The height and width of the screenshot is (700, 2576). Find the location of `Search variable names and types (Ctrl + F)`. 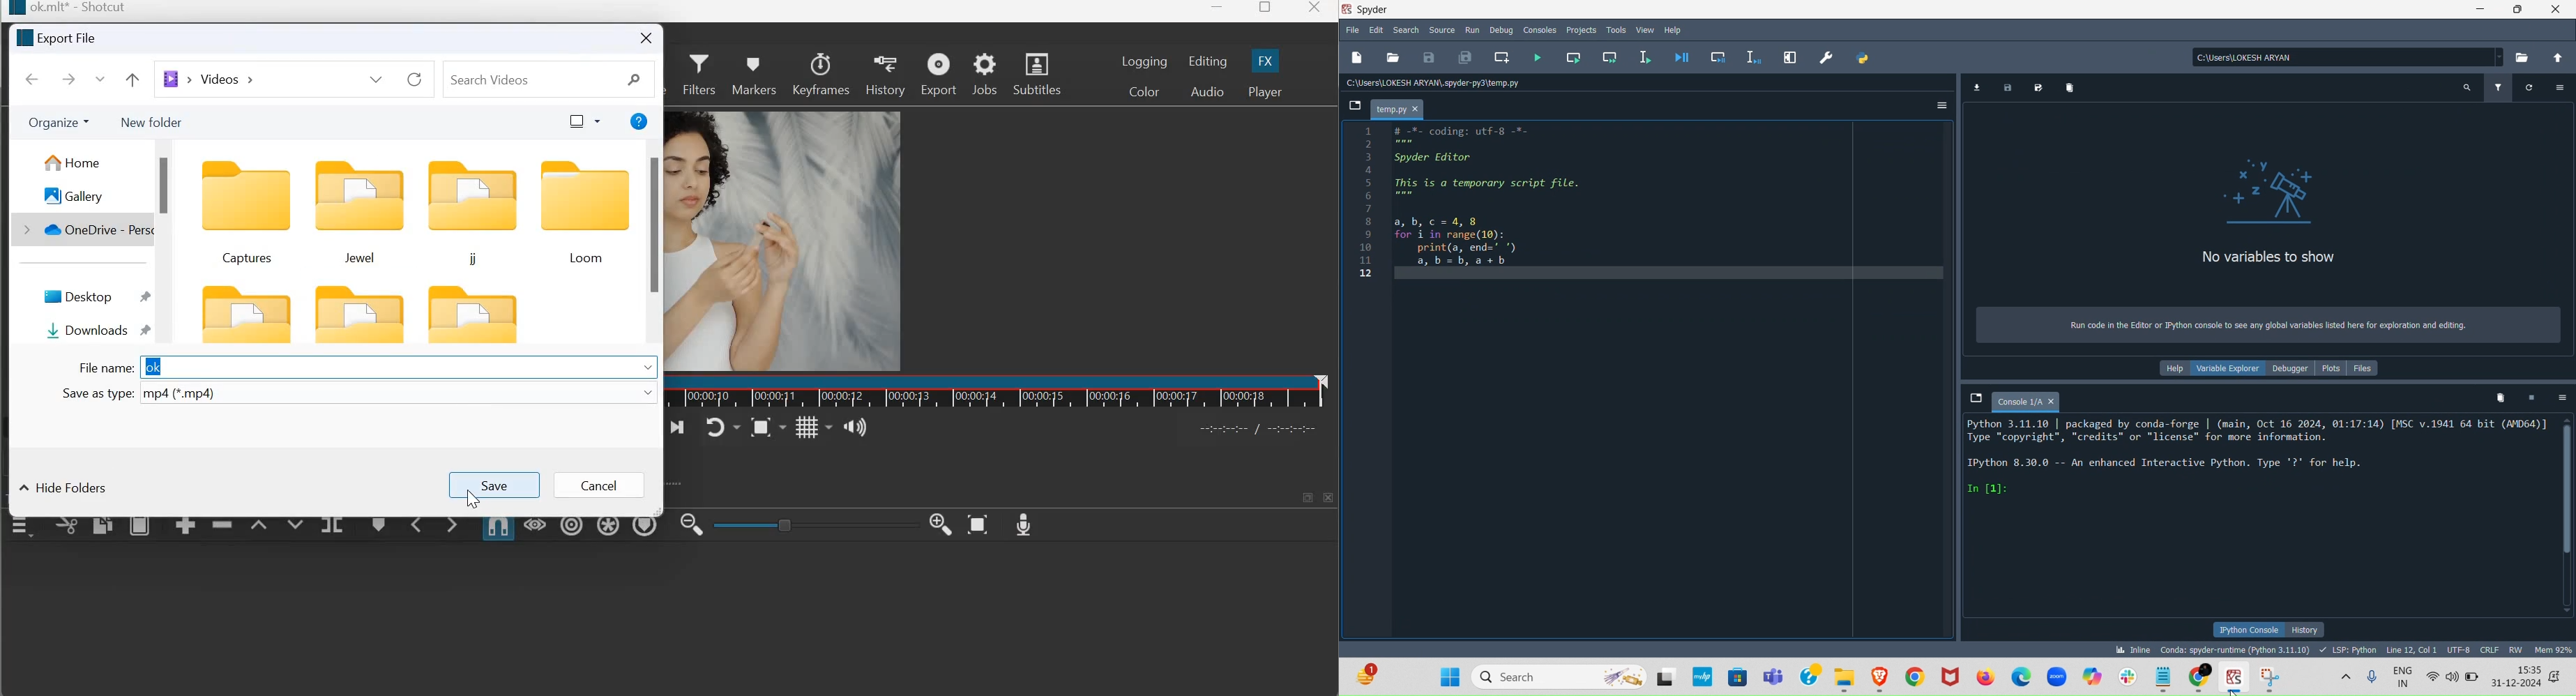

Search variable names and types (Ctrl + F) is located at coordinates (2465, 90).